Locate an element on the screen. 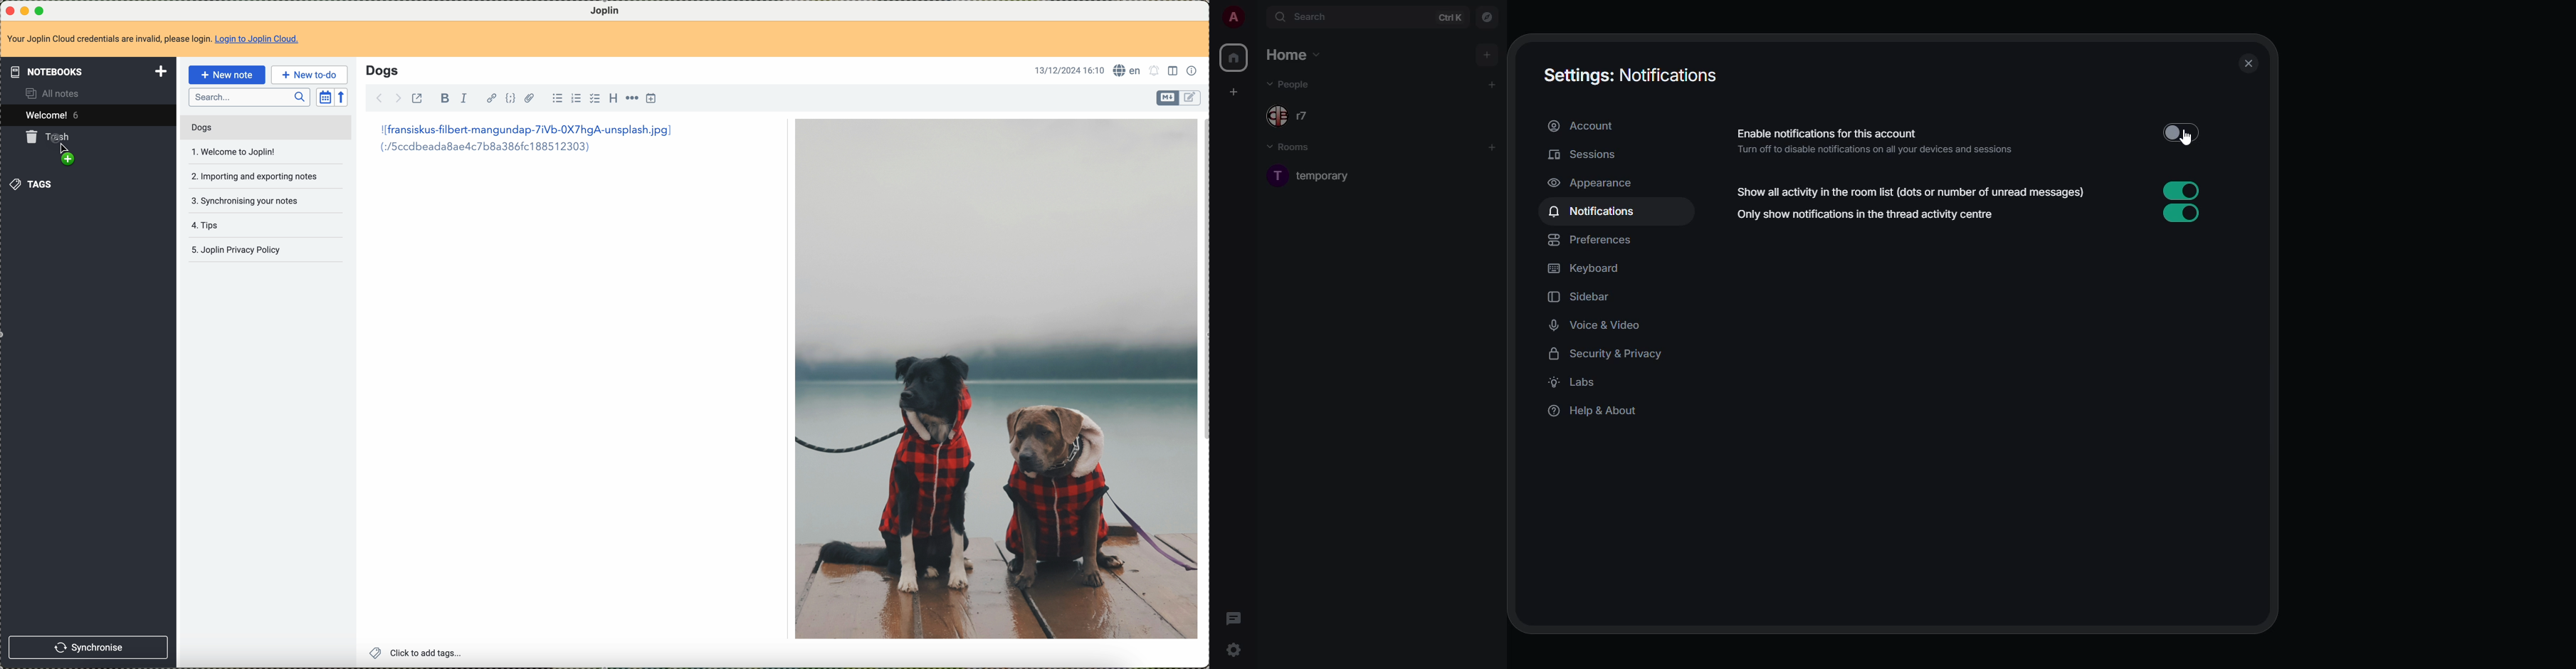 The height and width of the screenshot is (672, 2576). synchronise is located at coordinates (88, 648).